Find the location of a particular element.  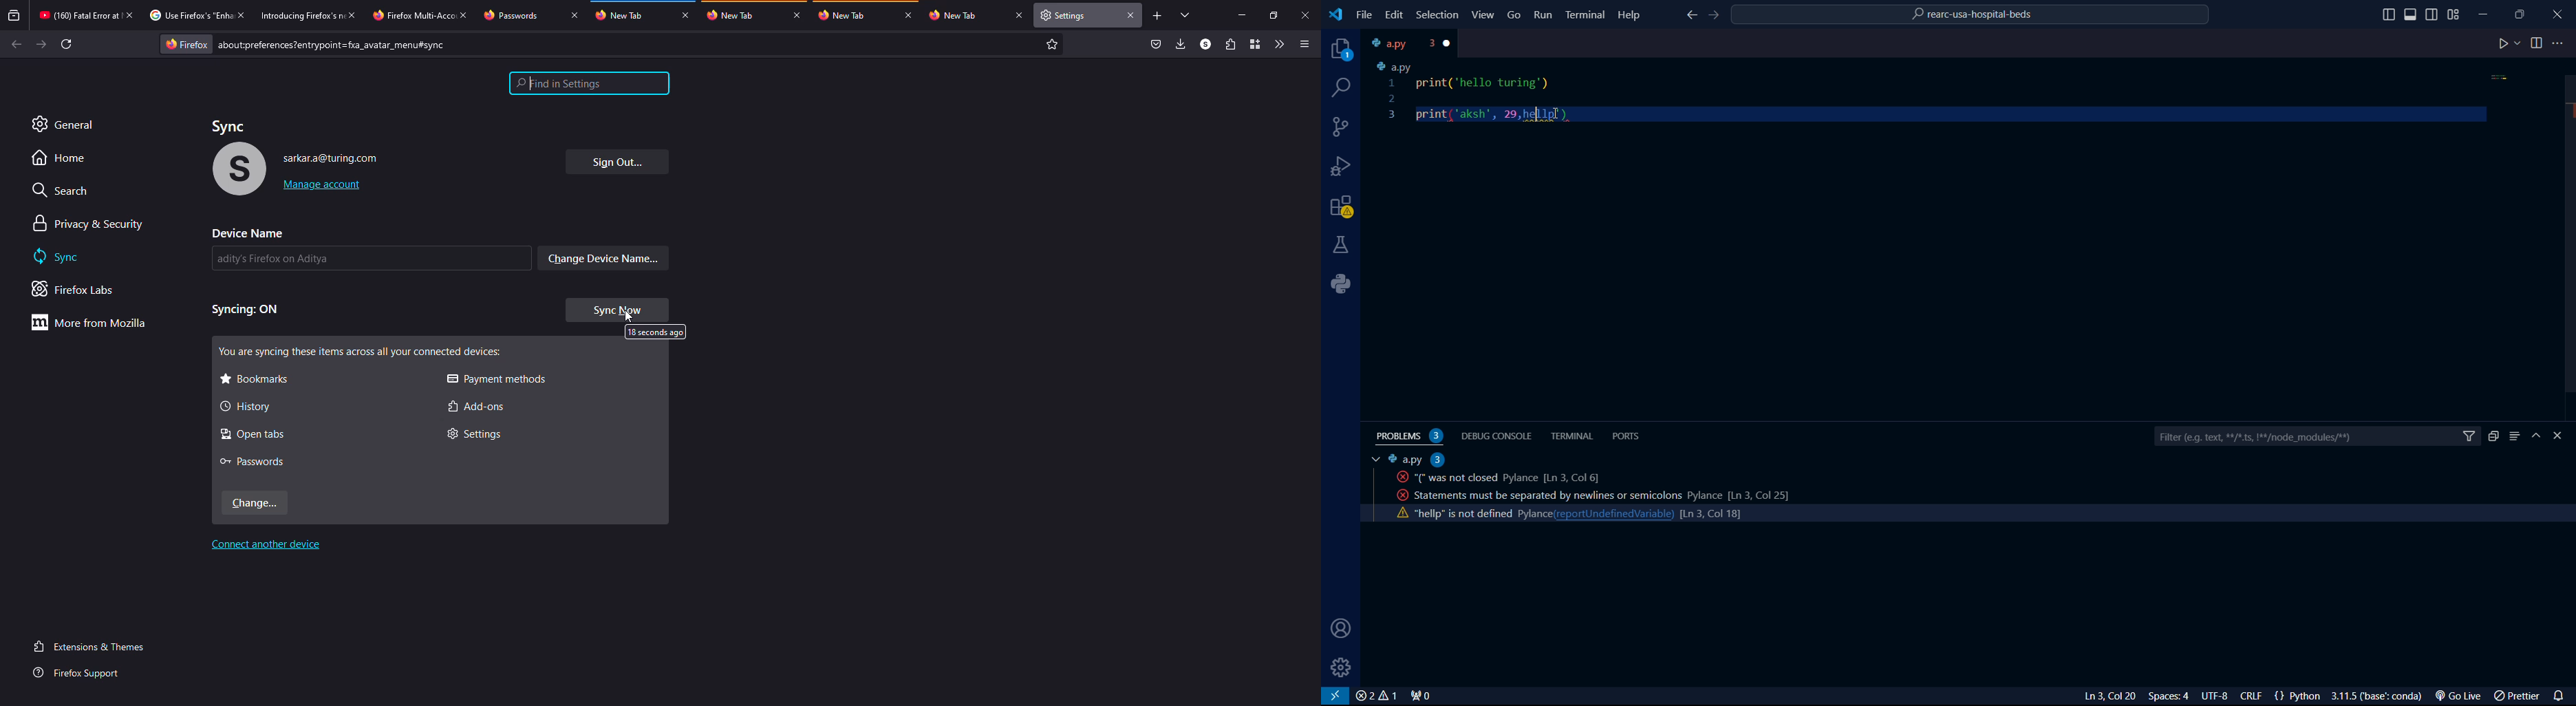

tab is located at coordinates (853, 14).